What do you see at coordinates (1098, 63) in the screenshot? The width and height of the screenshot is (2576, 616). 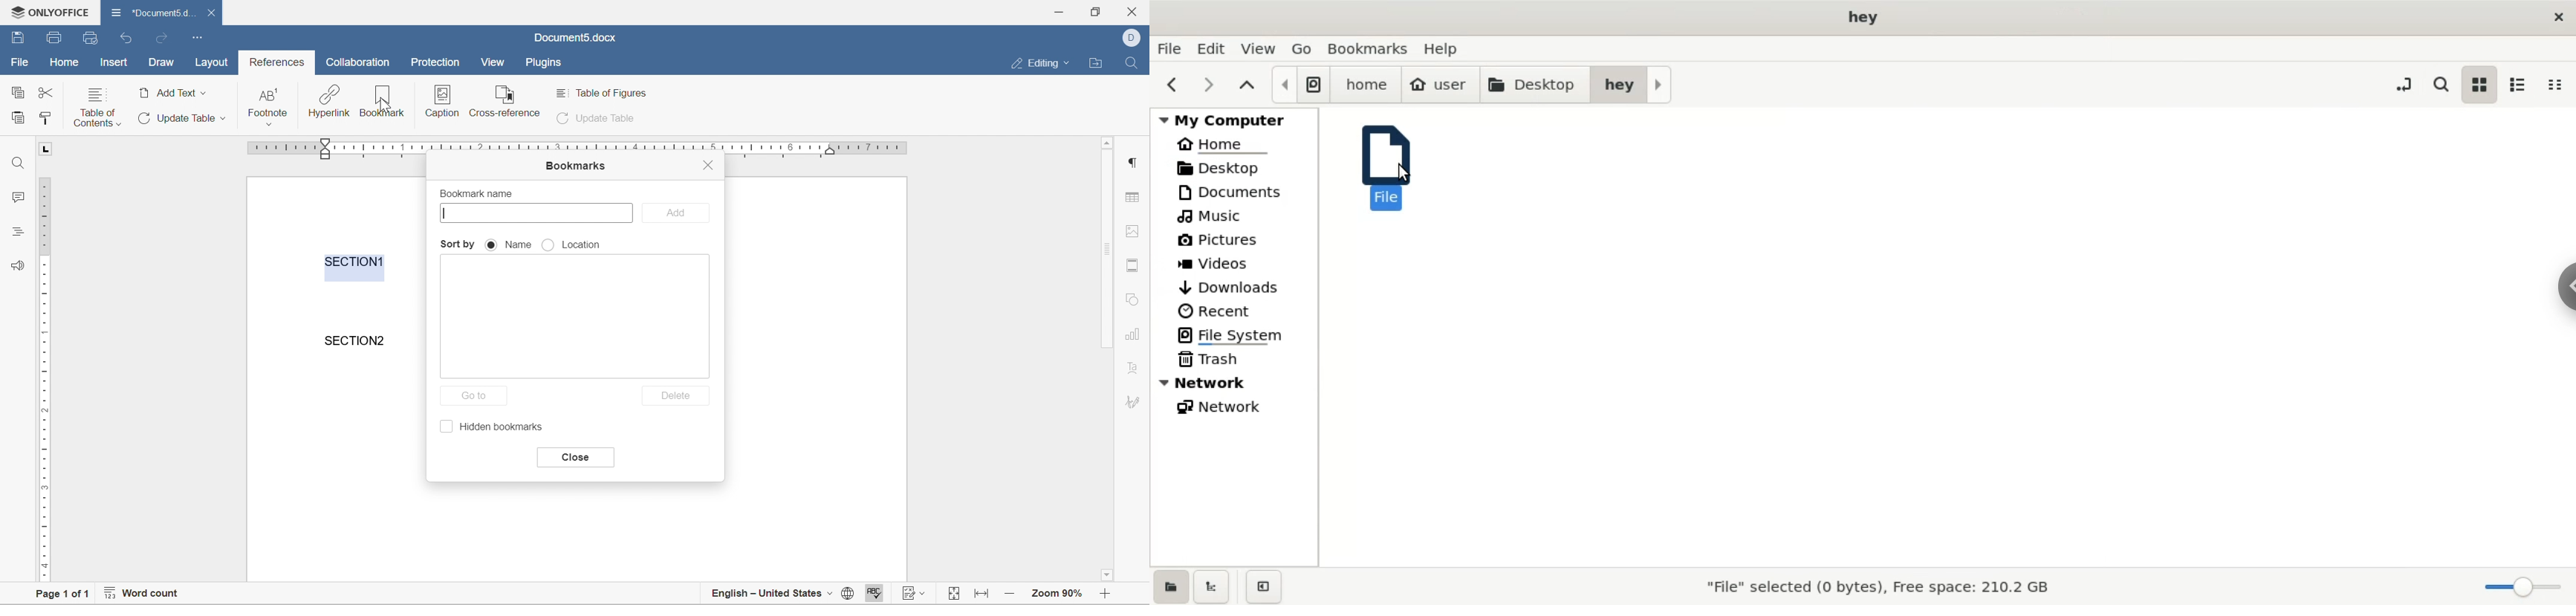 I see `open file location` at bounding box center [1098, 63].